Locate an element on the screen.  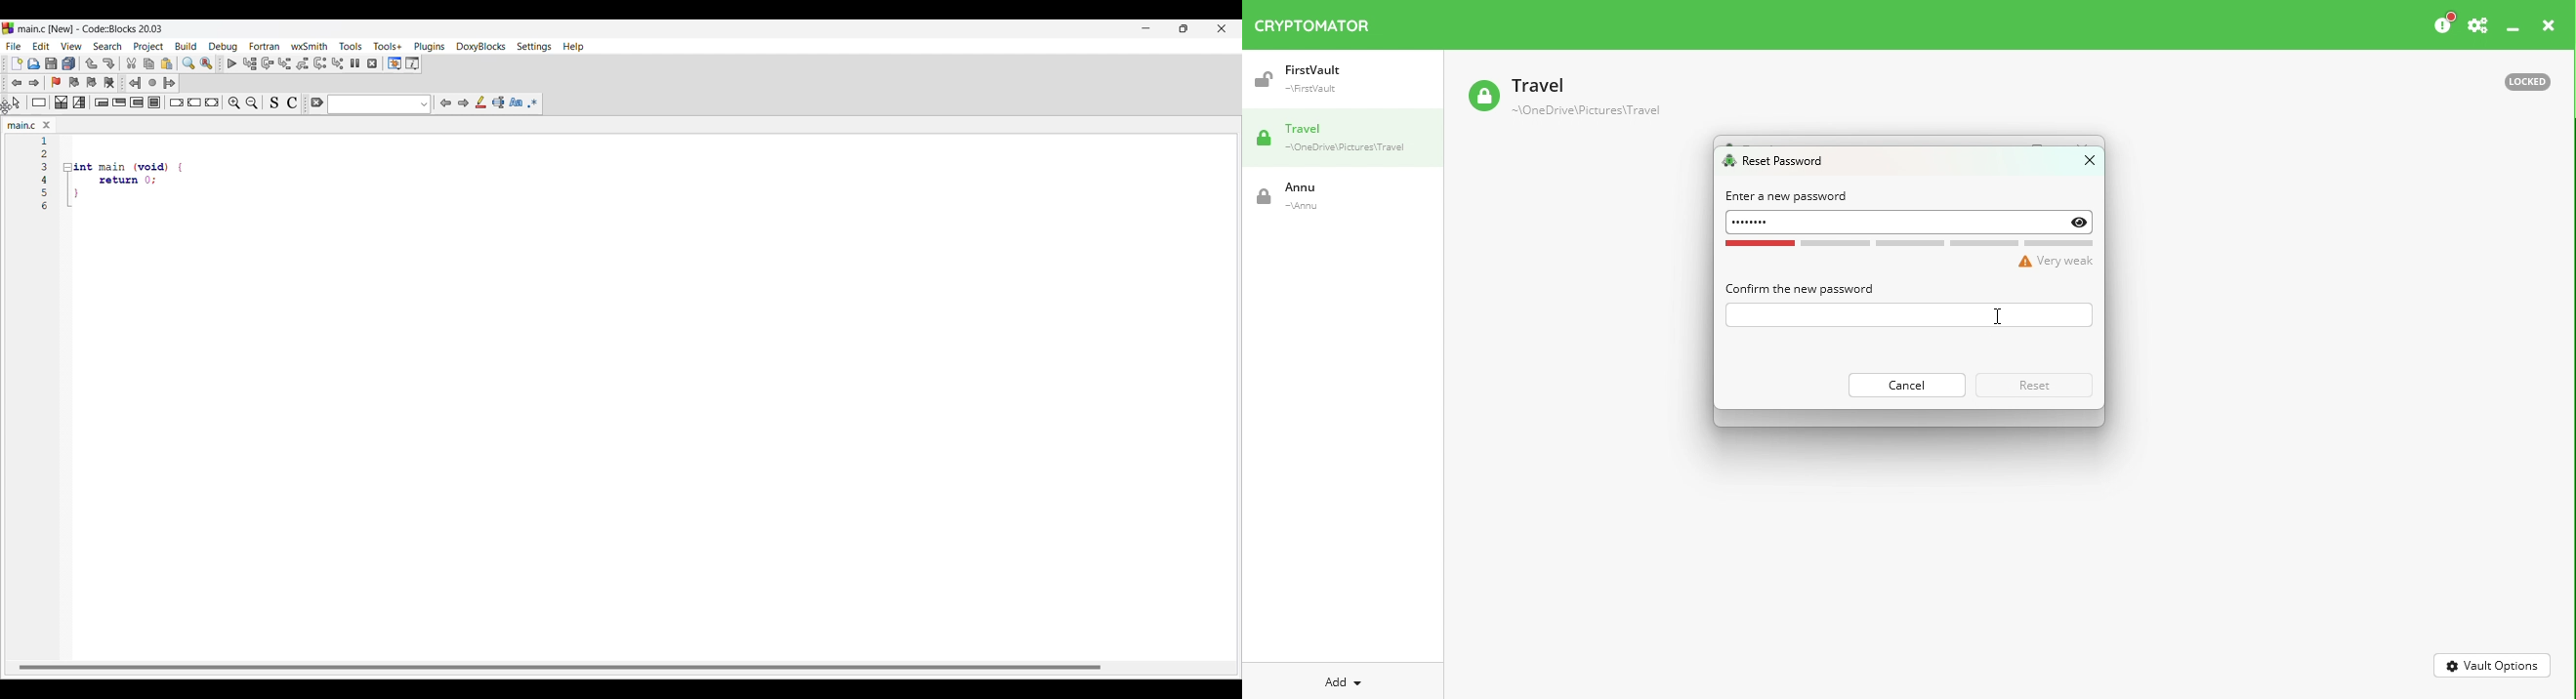
Previous bookmark is located at coordinates (74, 82).